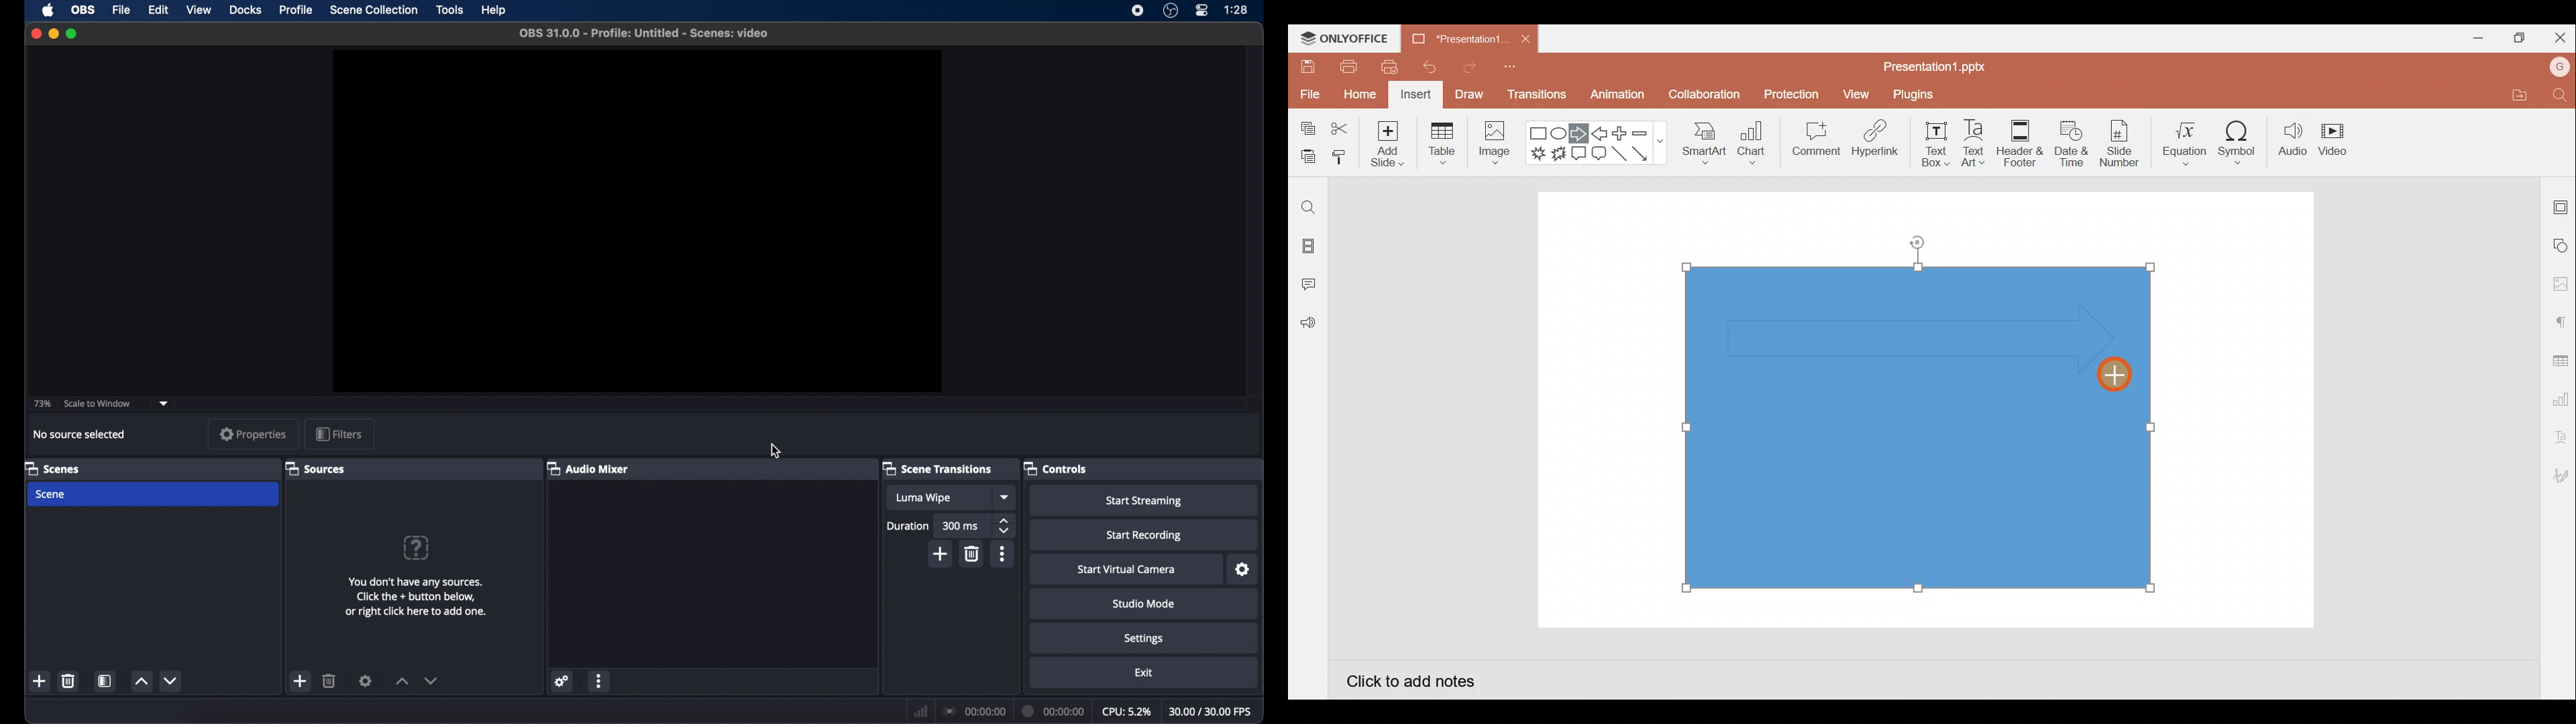 This screenshot has height=728, width=2576. I want to click on Open file location, so click(2517, 95).